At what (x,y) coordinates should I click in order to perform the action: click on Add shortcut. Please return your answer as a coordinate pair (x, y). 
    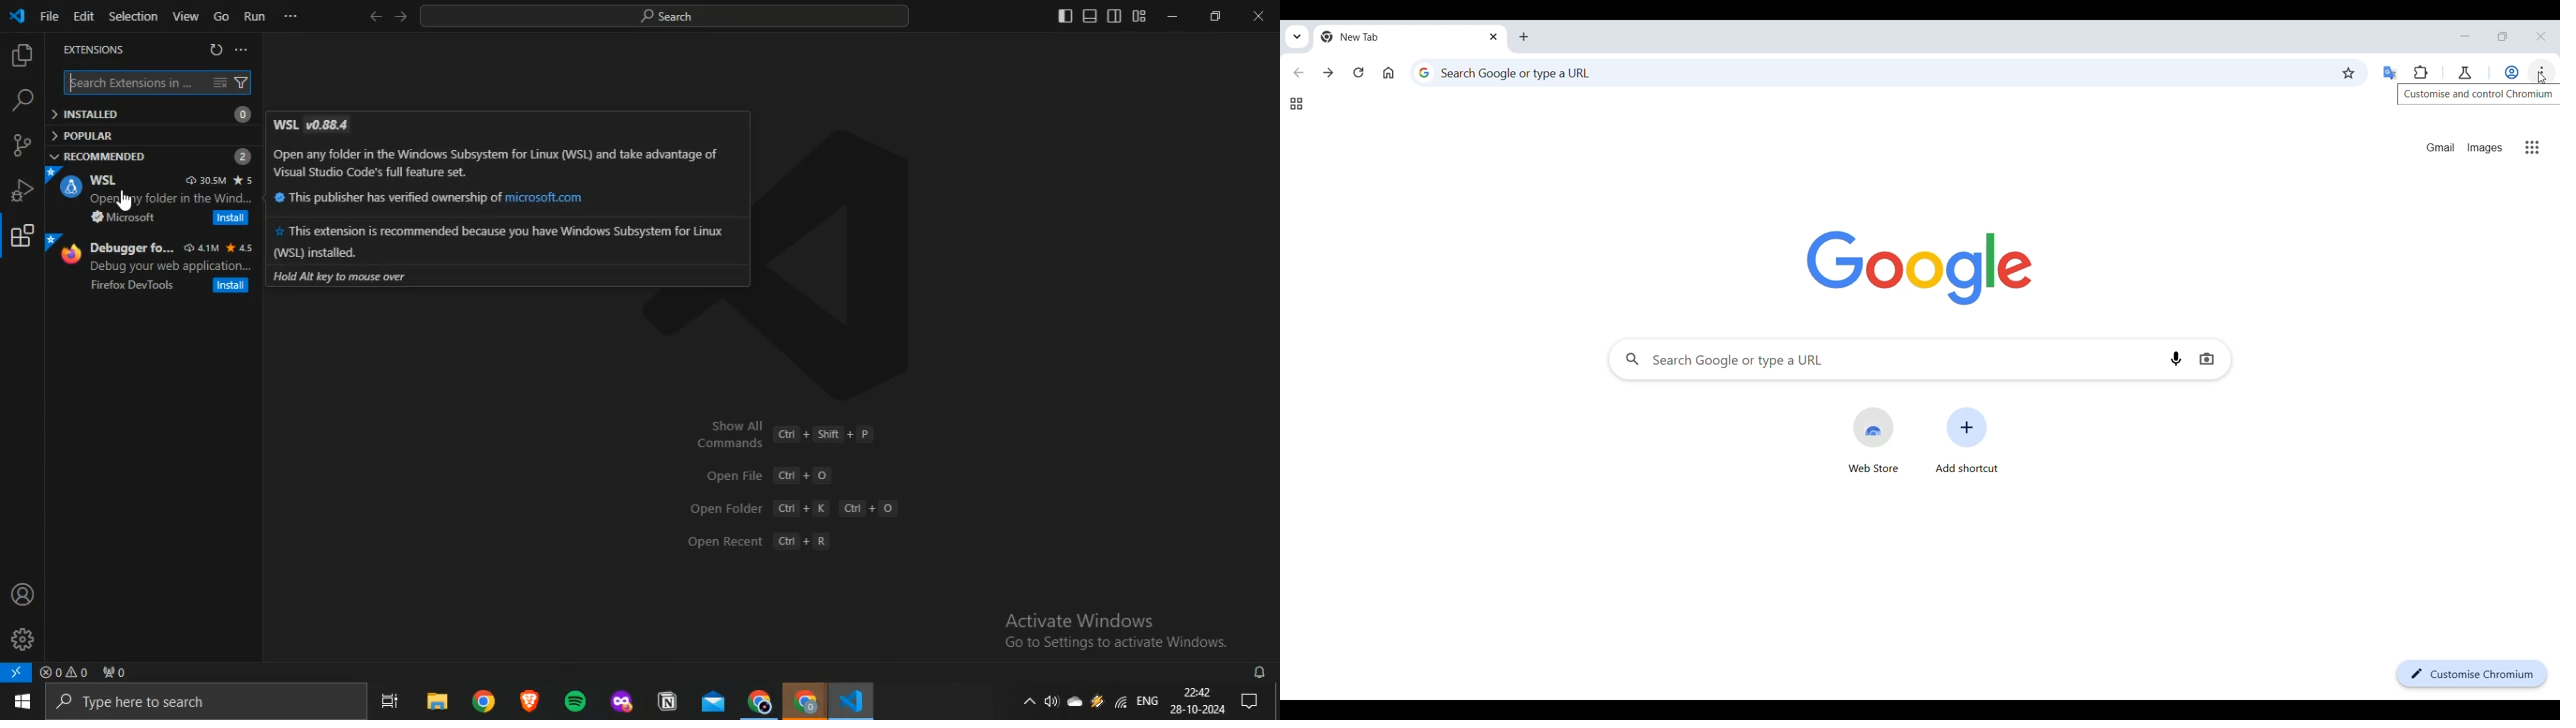
    Looking at the image, I should click on (1967, 440).